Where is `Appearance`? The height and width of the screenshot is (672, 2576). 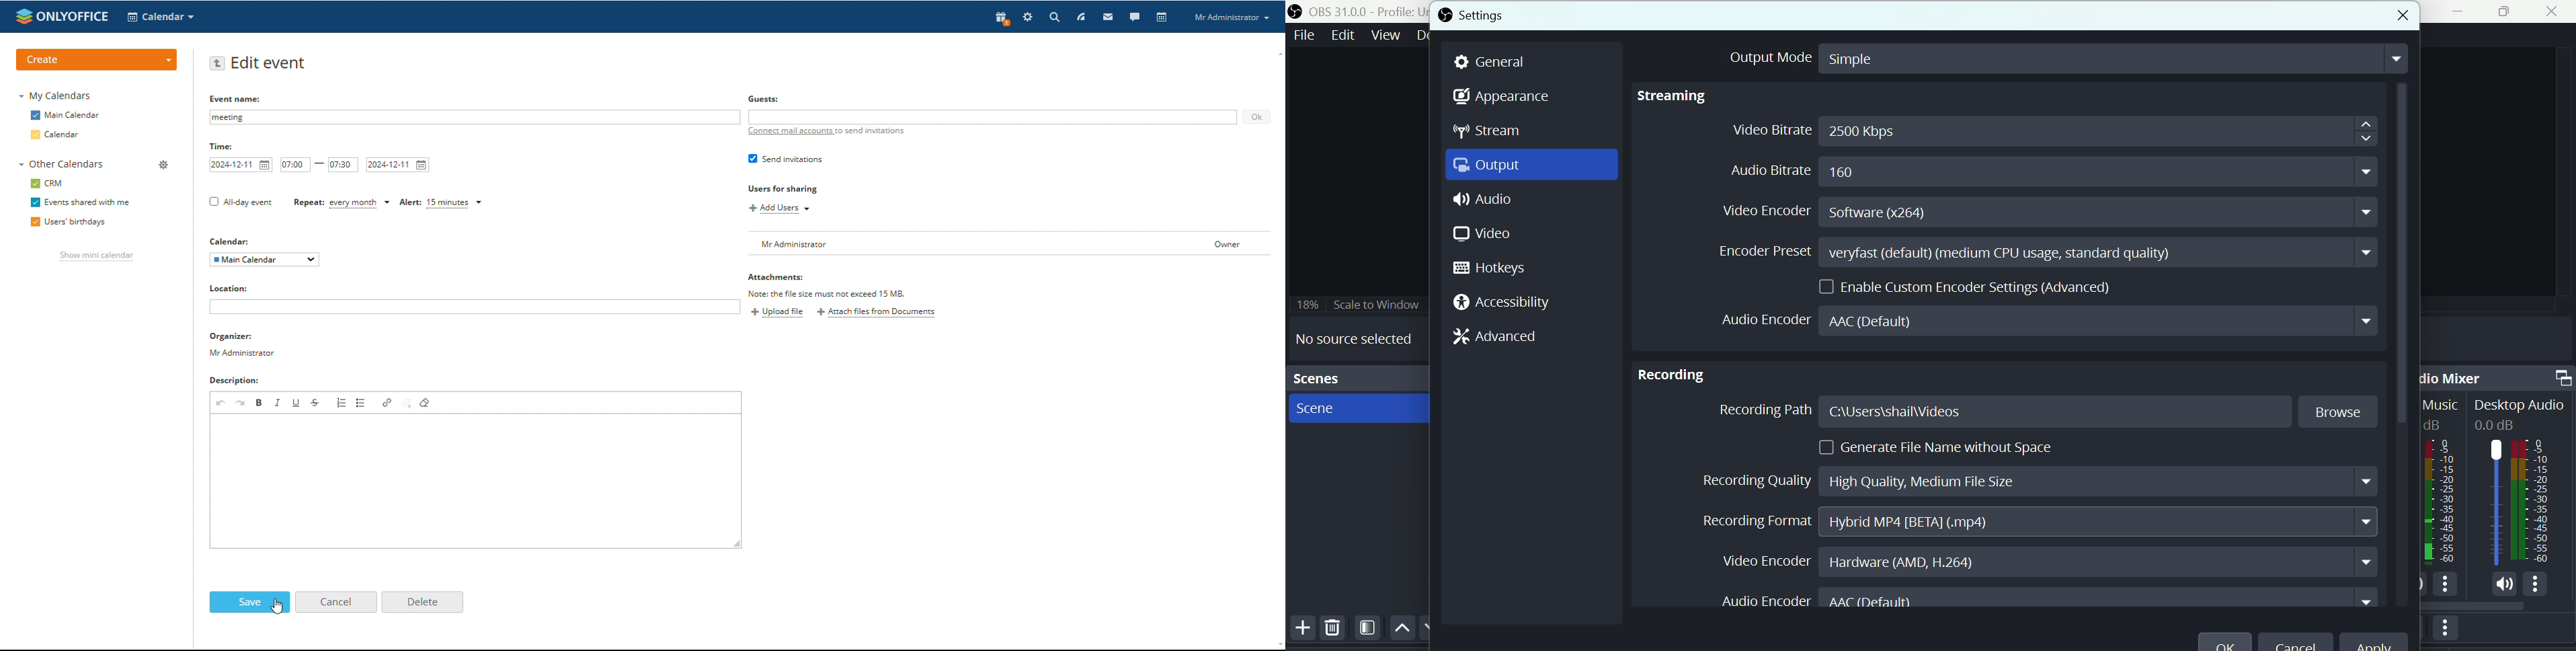 Appearance is located at coordinates (1498, 98).